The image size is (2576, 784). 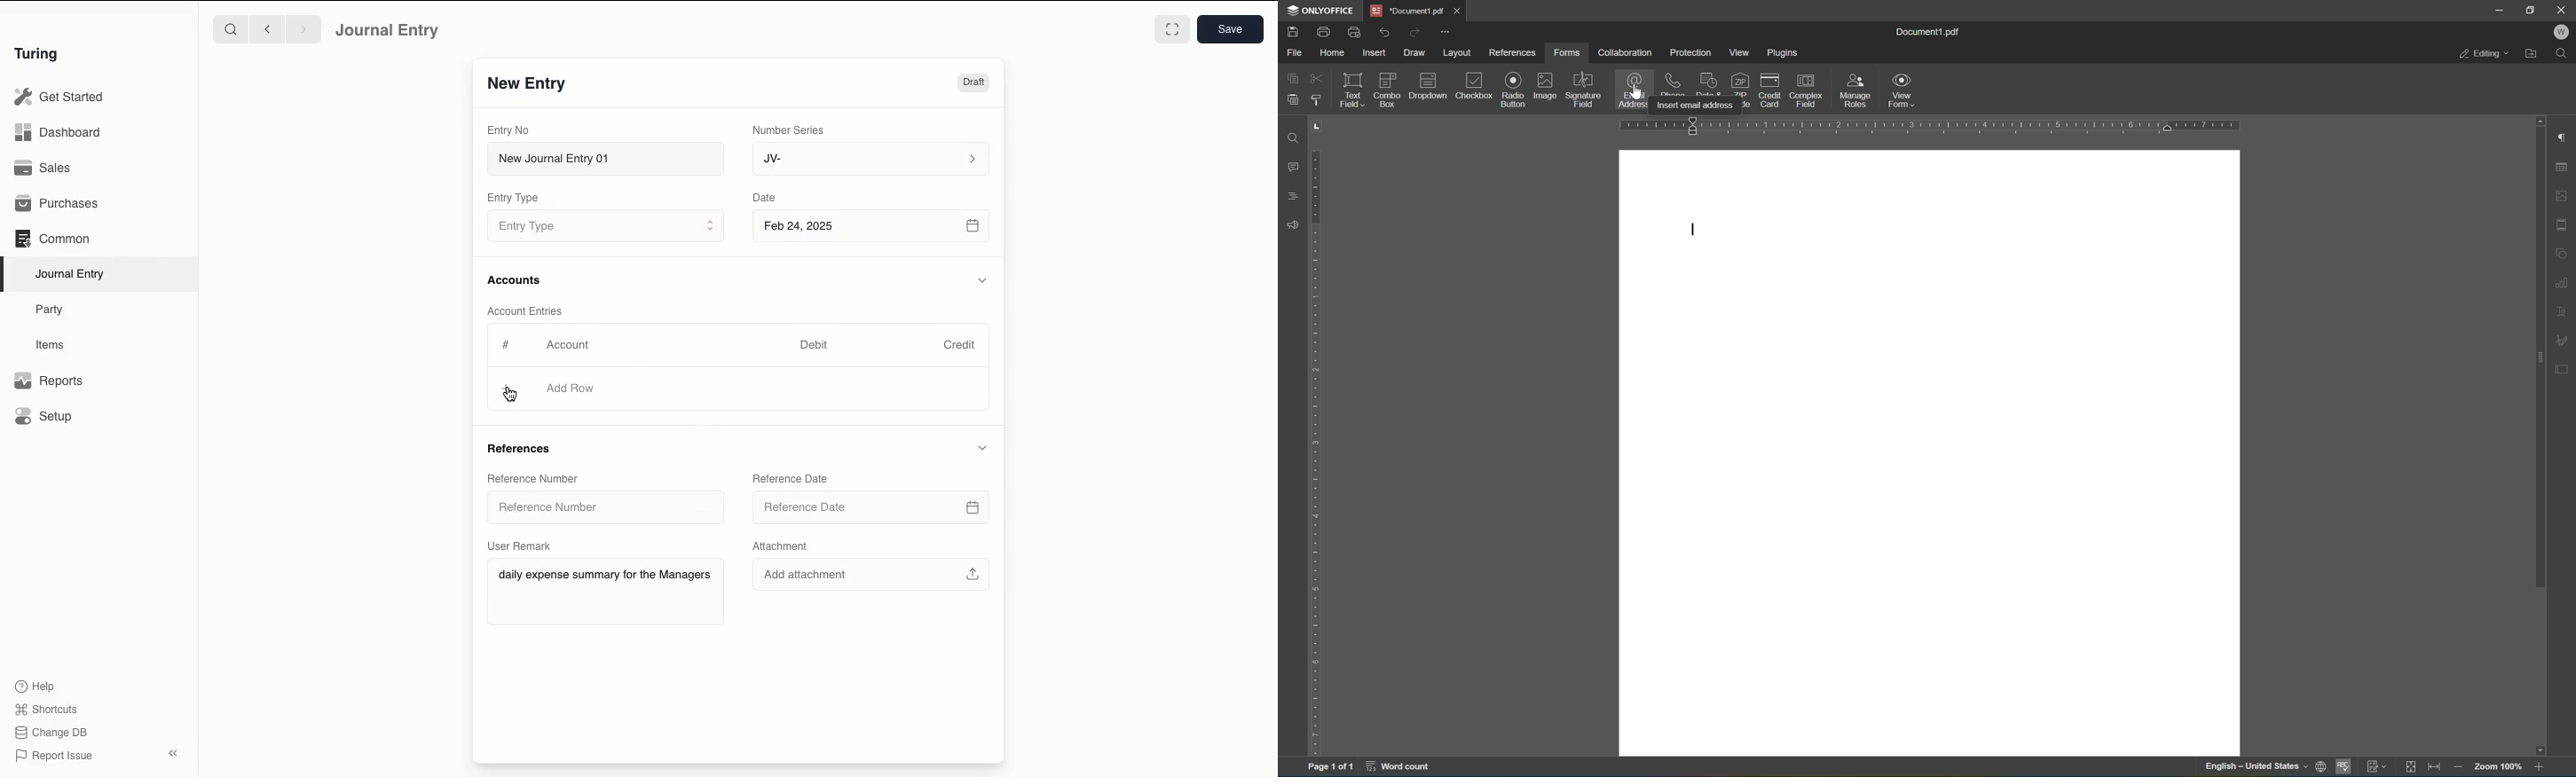 What do you see at coordinates (525, 449) in the screenshot?
I see `References` at bounding box center [525, 449].